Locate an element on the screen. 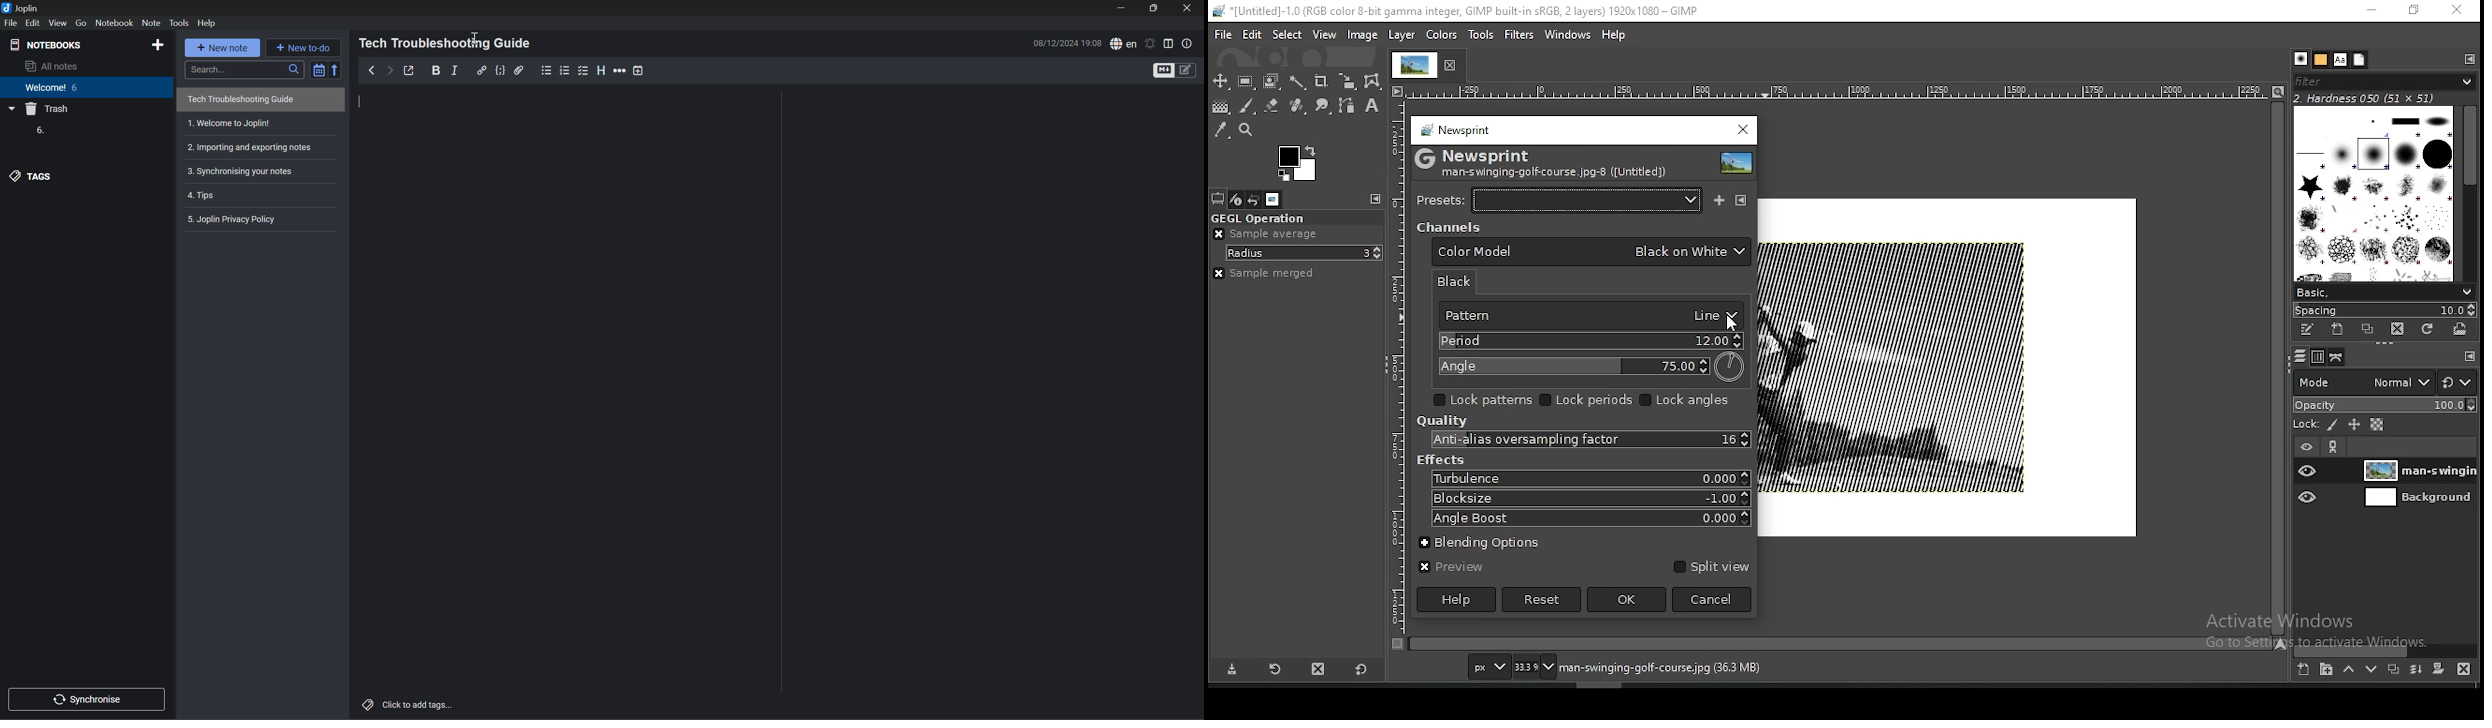  lock alpha channel is located at coordinates (2375, 425).